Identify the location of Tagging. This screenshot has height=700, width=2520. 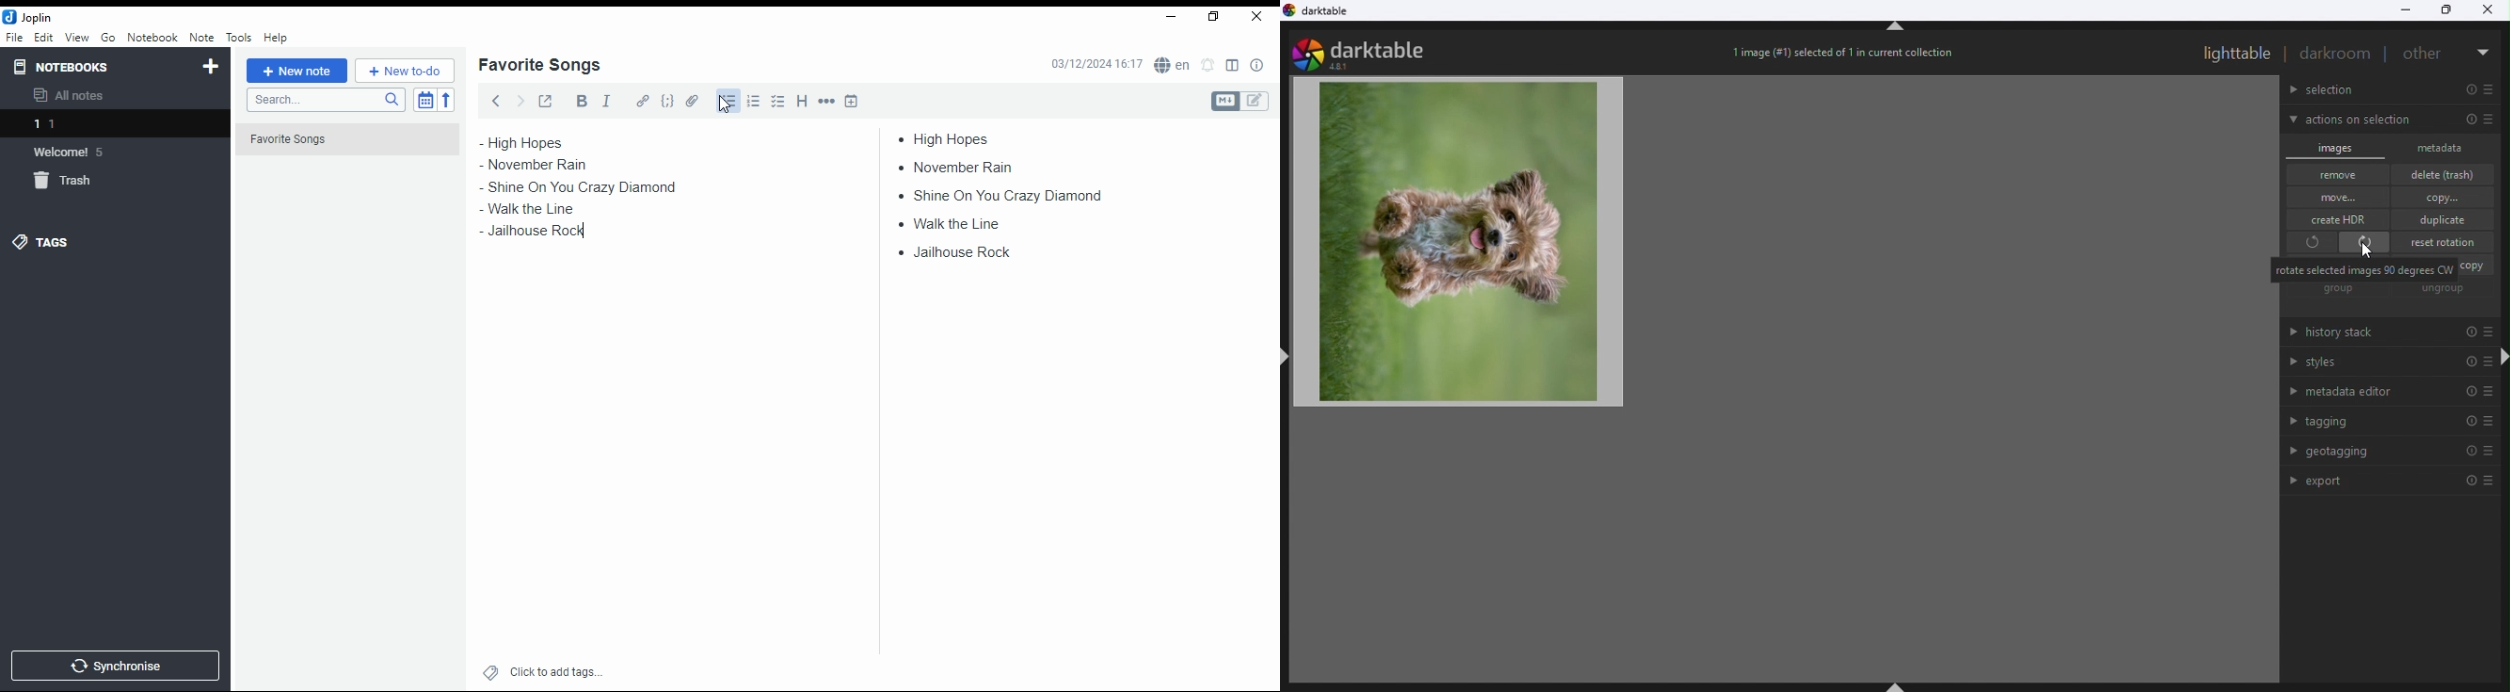
(2388, 422).